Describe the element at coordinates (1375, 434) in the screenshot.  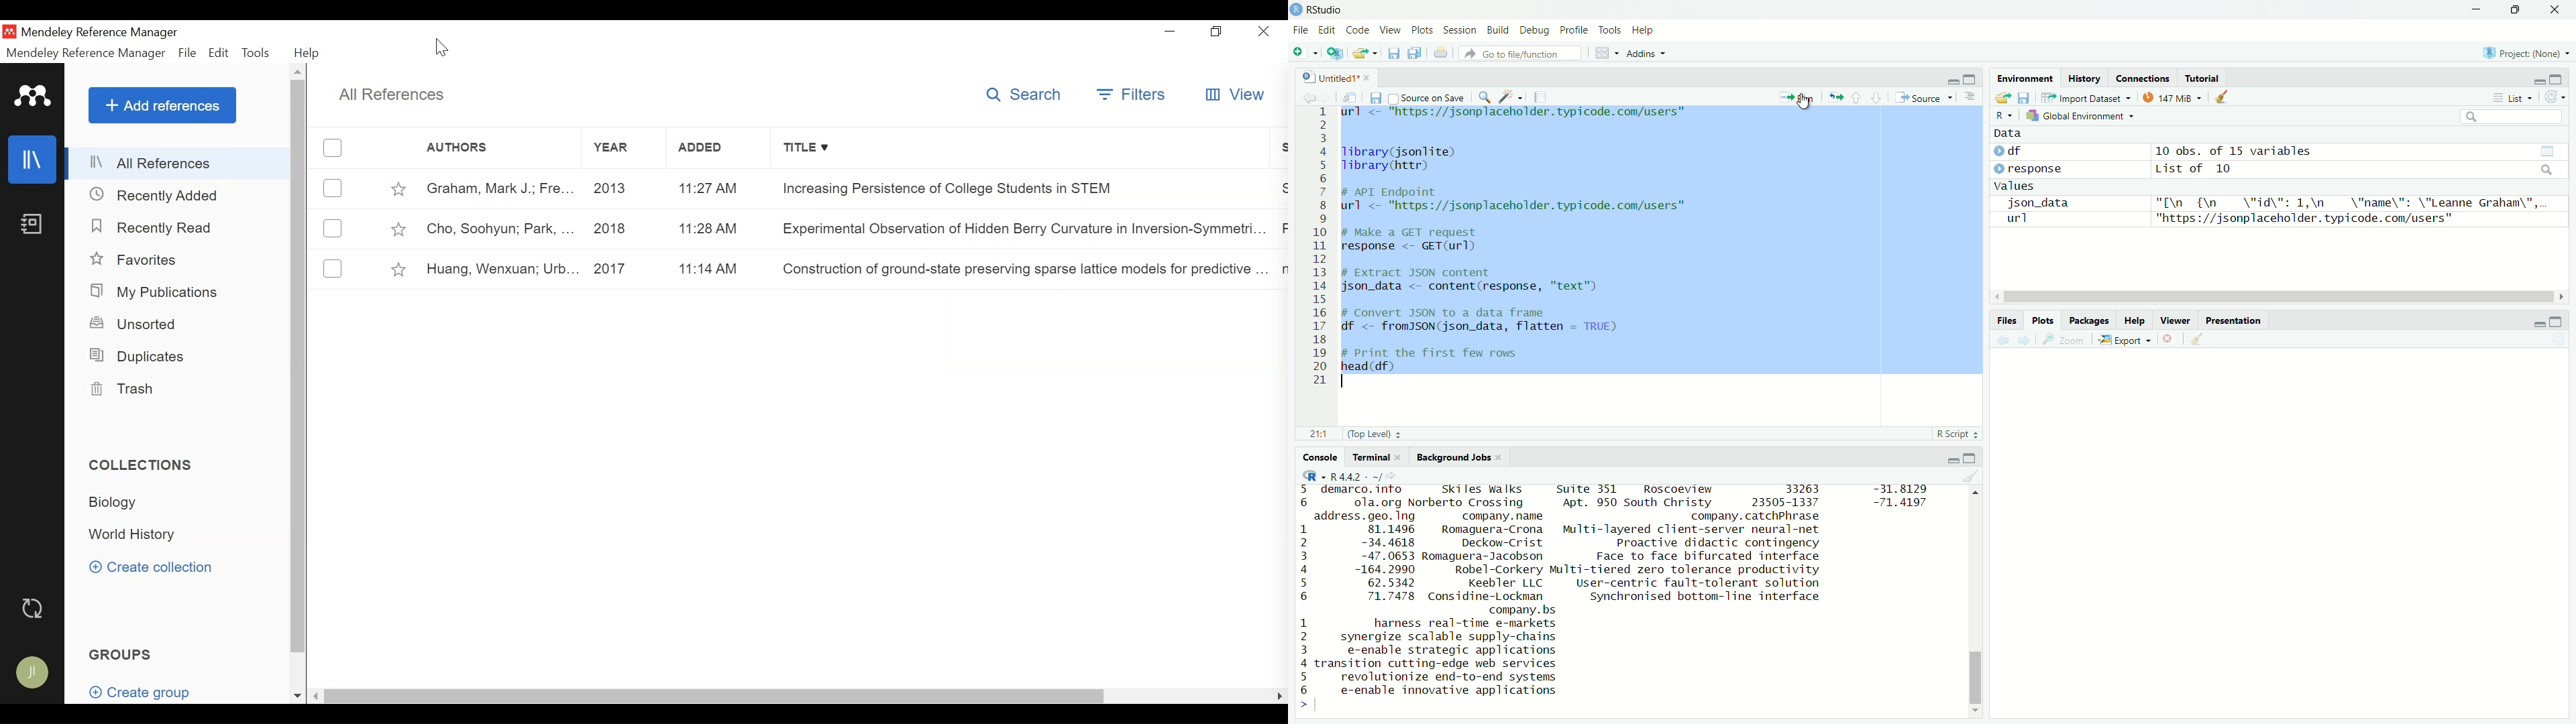
I see `(Top Level) ` at that location.